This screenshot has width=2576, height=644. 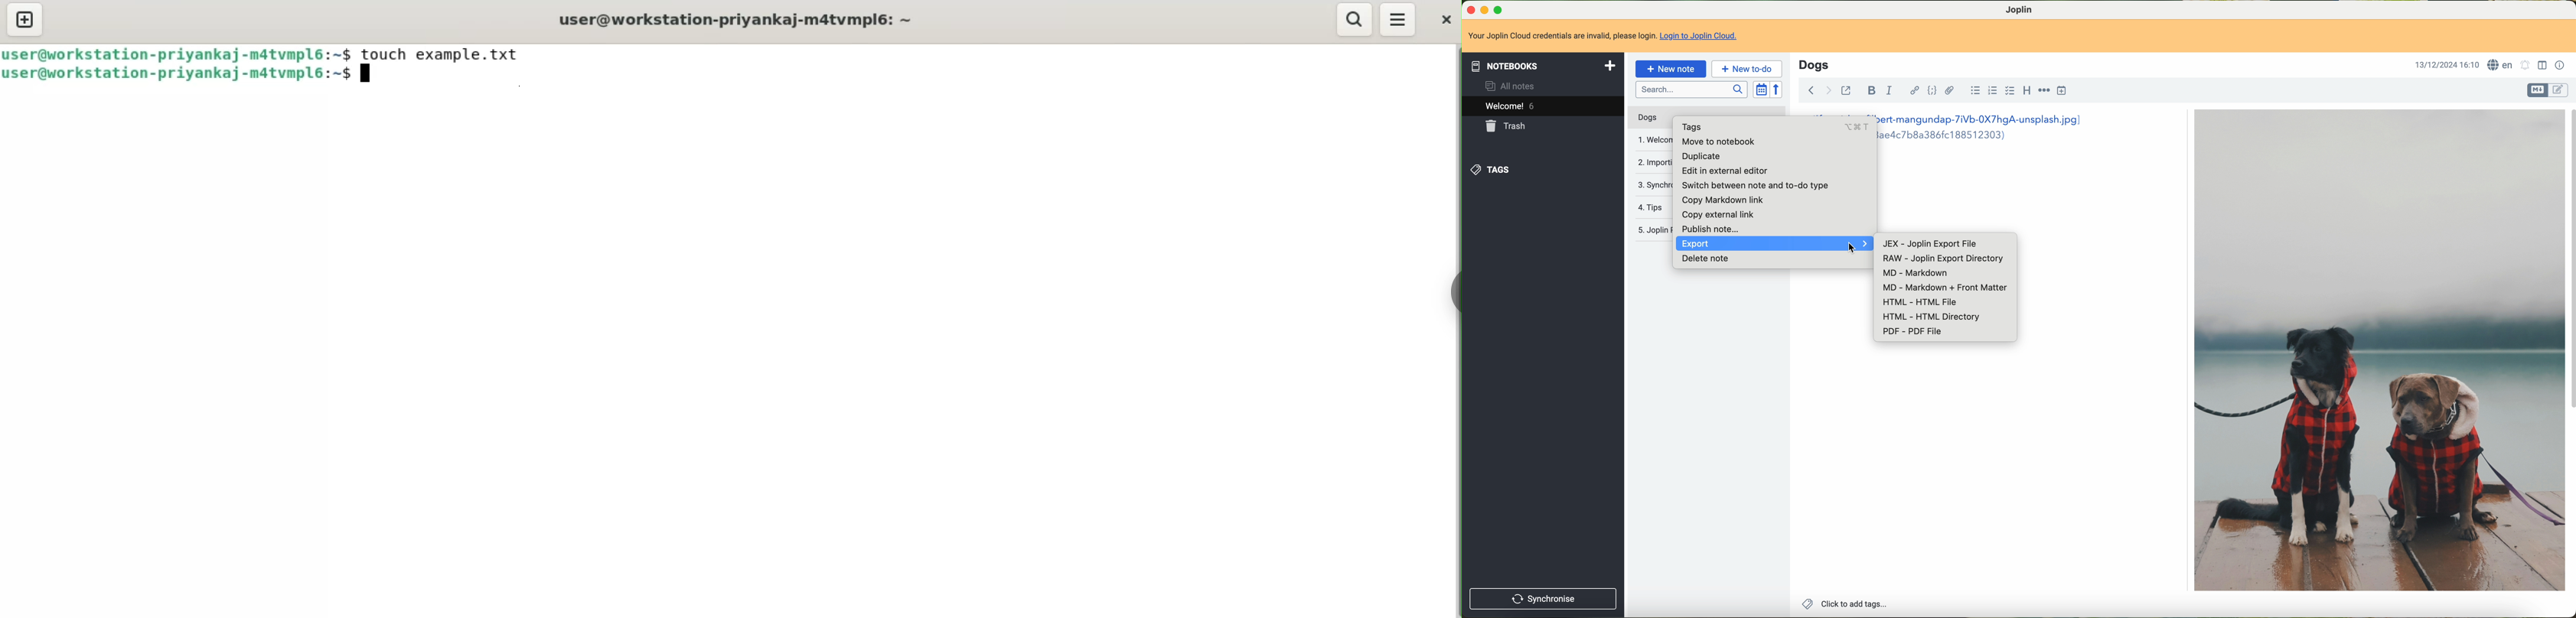 What do you see at coordinates (1912, 91) in the screenshot?
I see `hyperlink` at bounding box center [1912, 91].